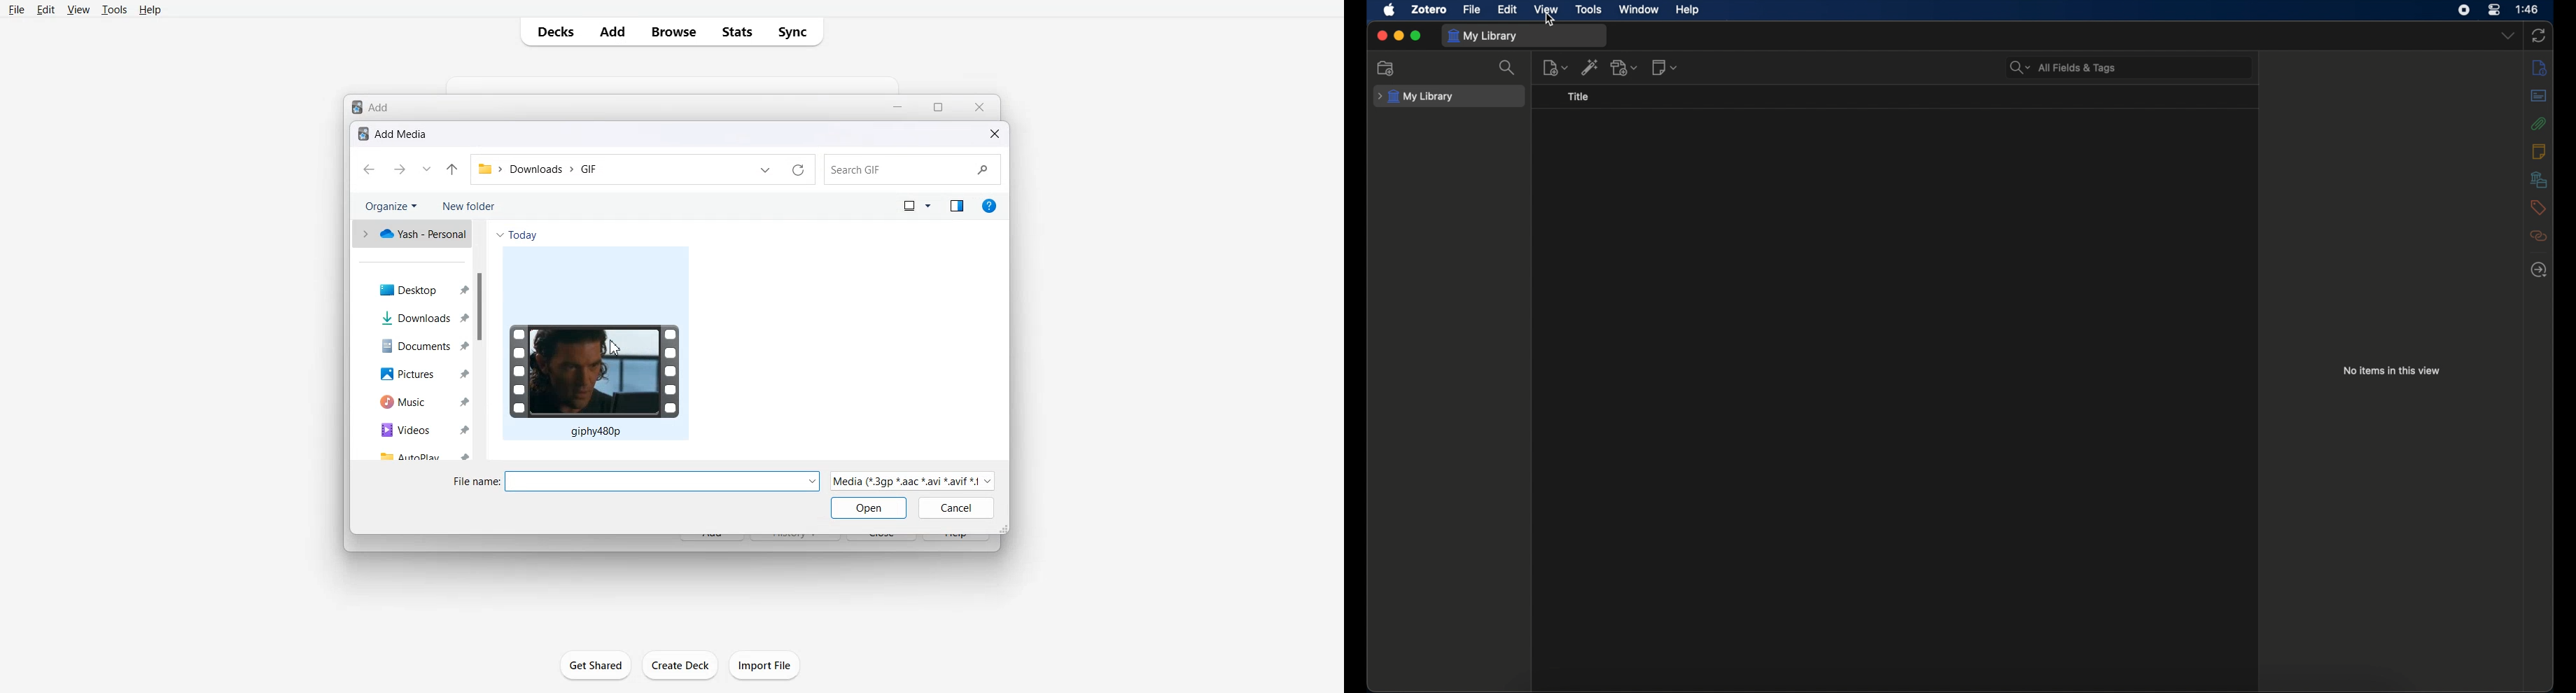  I want to click on View, so click(78, 10).